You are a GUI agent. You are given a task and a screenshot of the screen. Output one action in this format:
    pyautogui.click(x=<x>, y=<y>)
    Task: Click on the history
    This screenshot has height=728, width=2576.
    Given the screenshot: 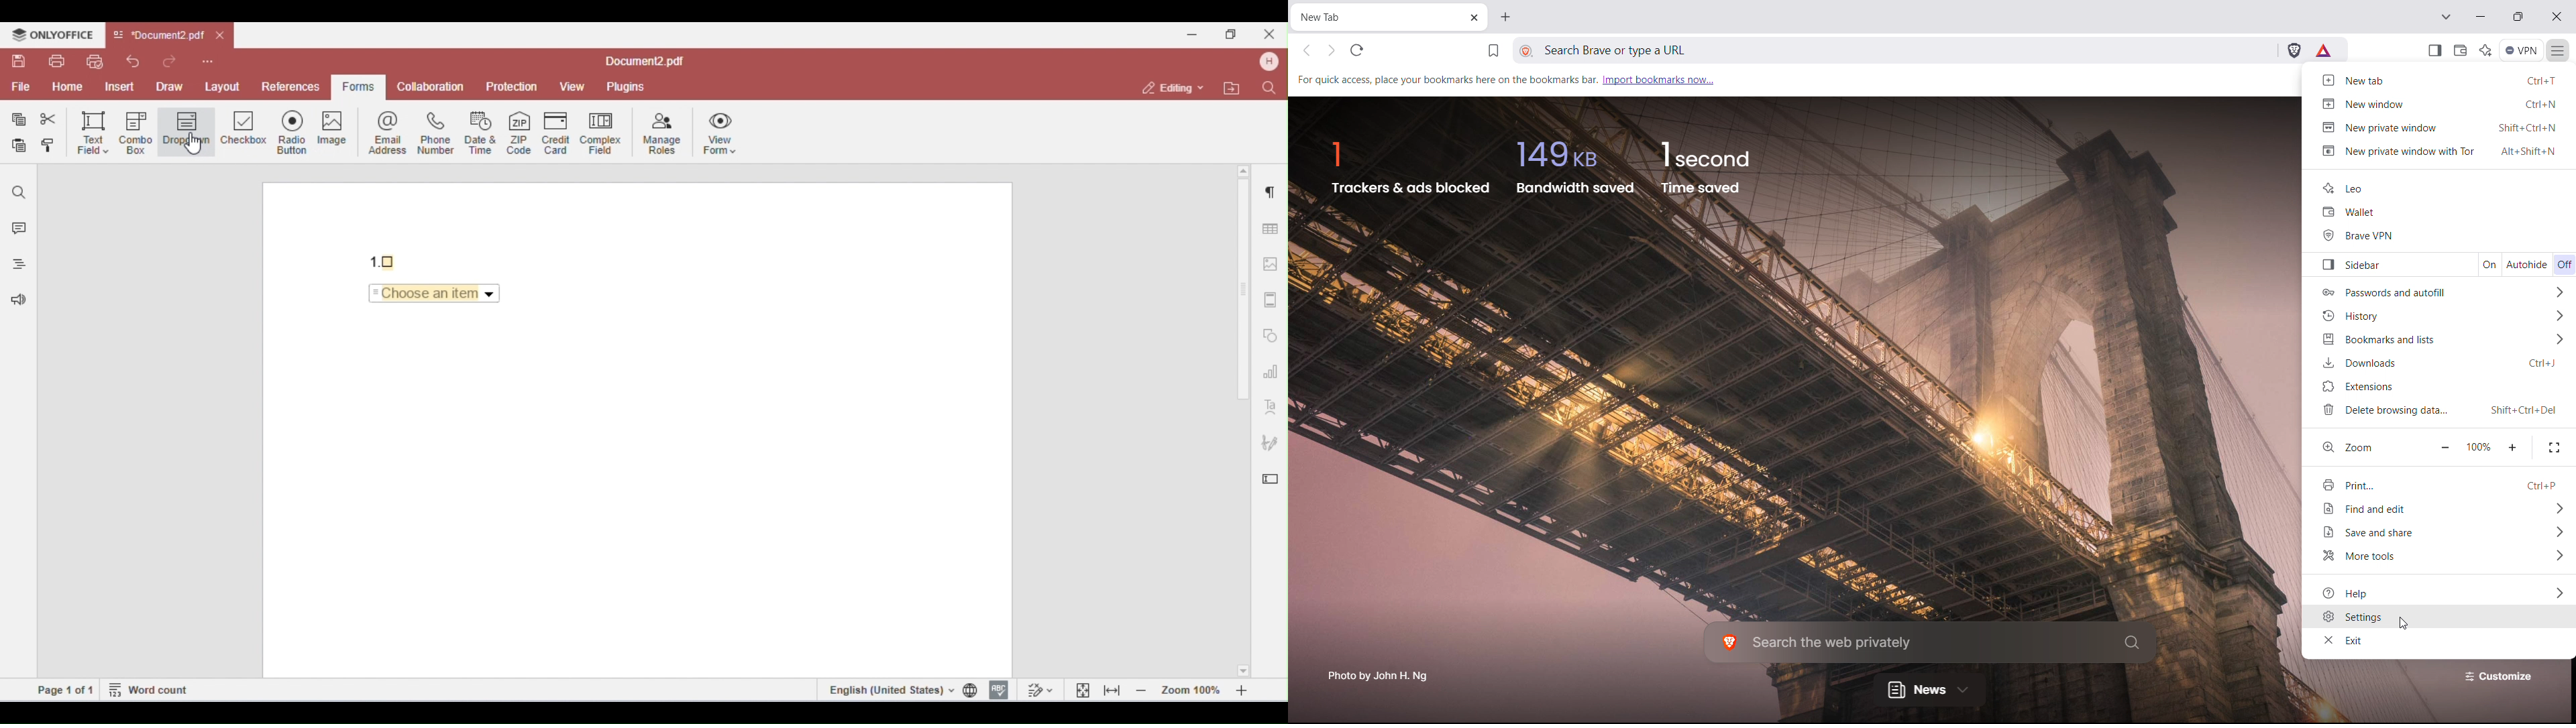 What is the action you would take?
    pyautogui.click(x=2440, y=313)
    